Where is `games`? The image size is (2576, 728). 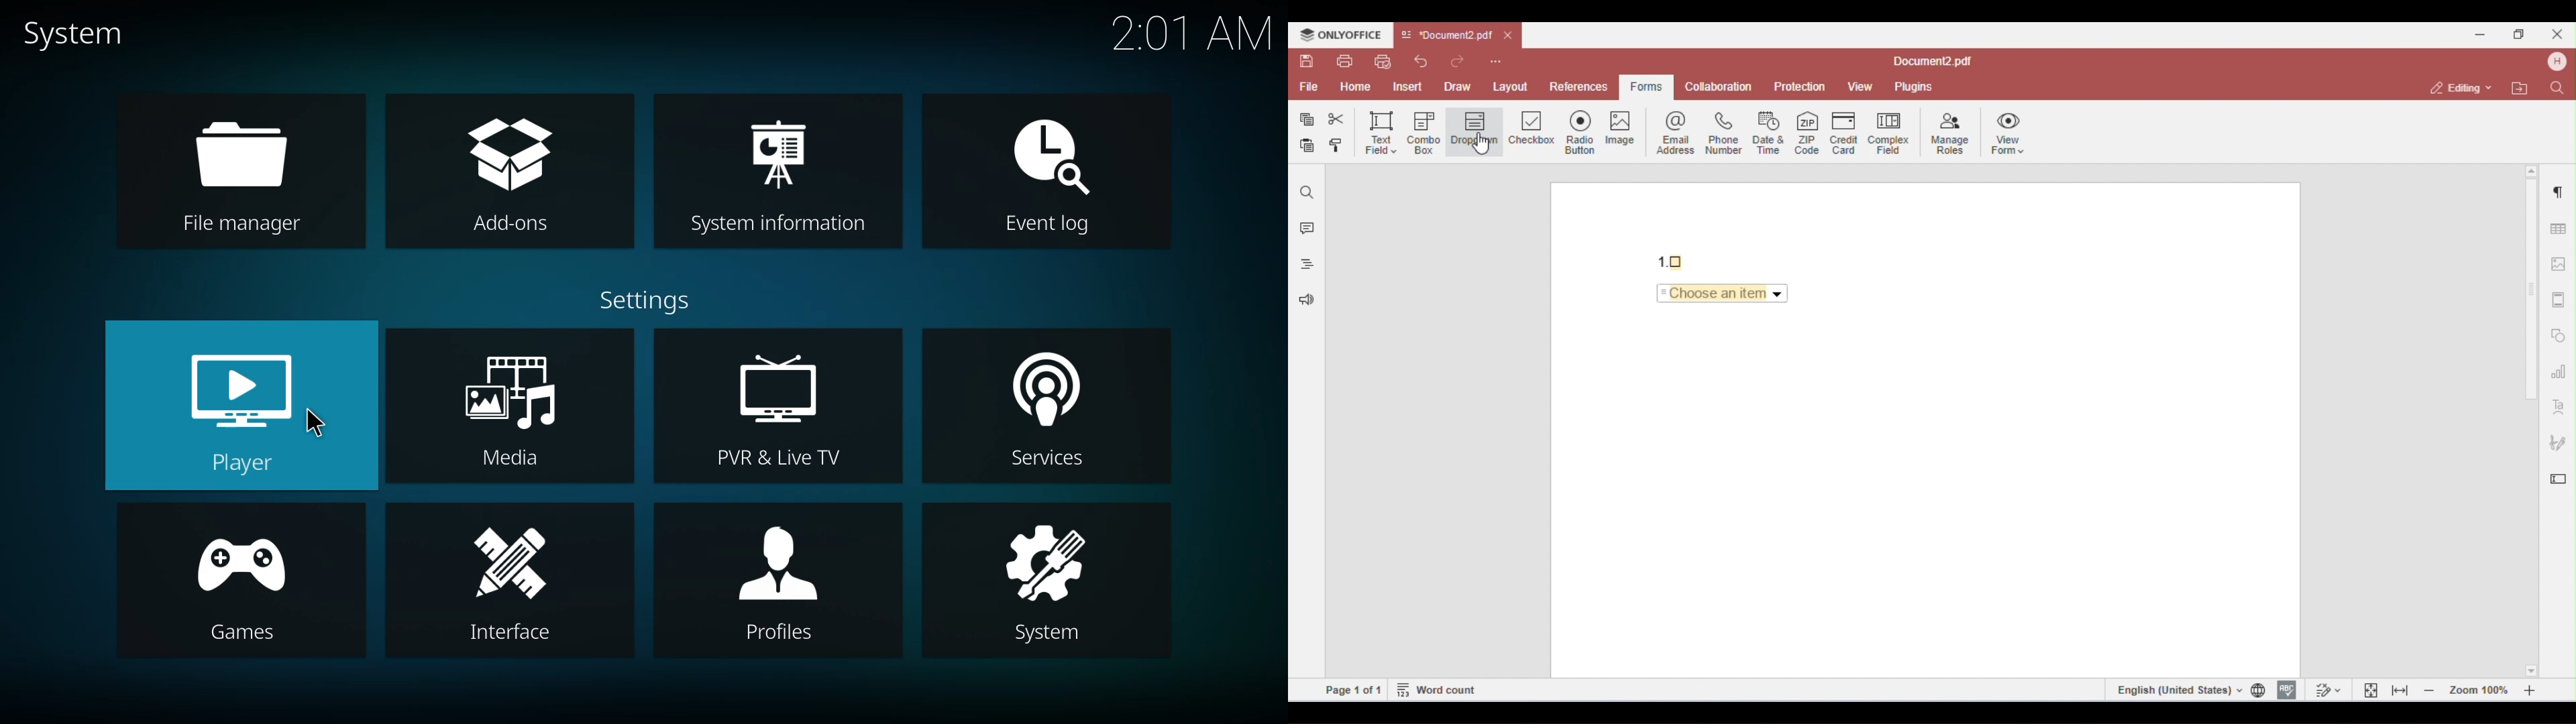 games is located at coordinates (242, 581).